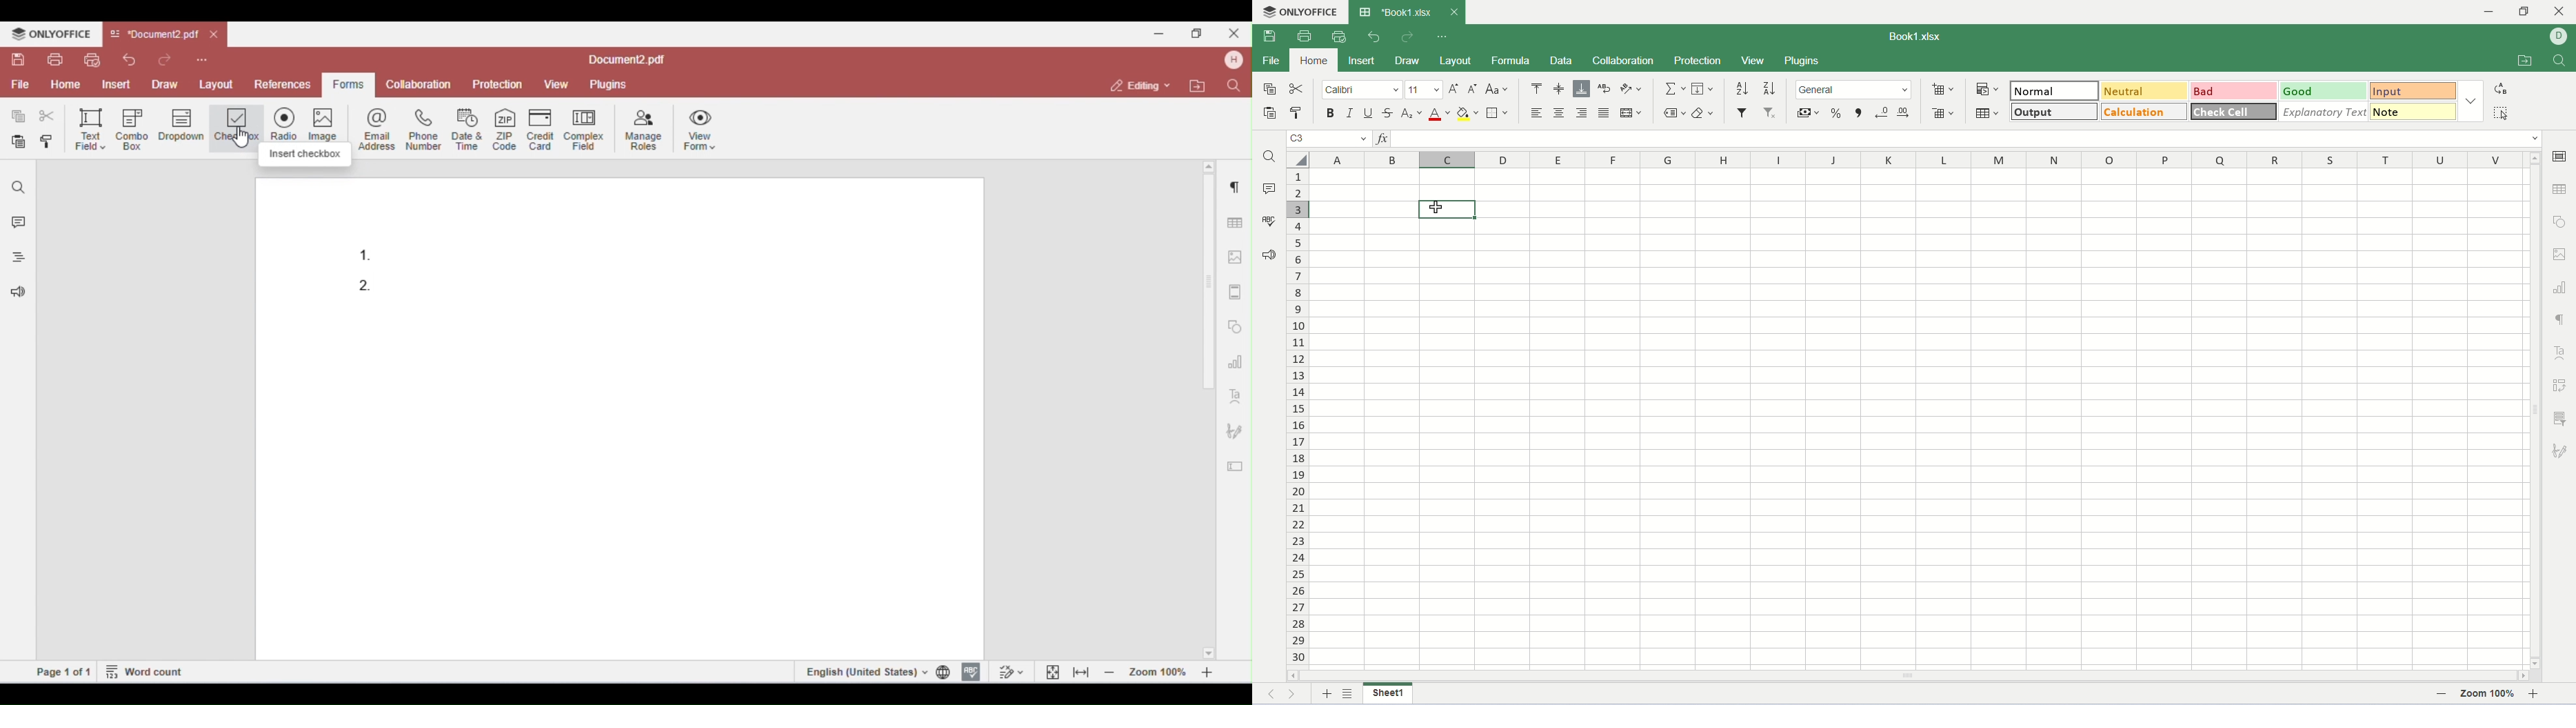  What do you see at coordinates (1498, 114) in the screenshot?
I see `border` at bounding box center [1498, 114].